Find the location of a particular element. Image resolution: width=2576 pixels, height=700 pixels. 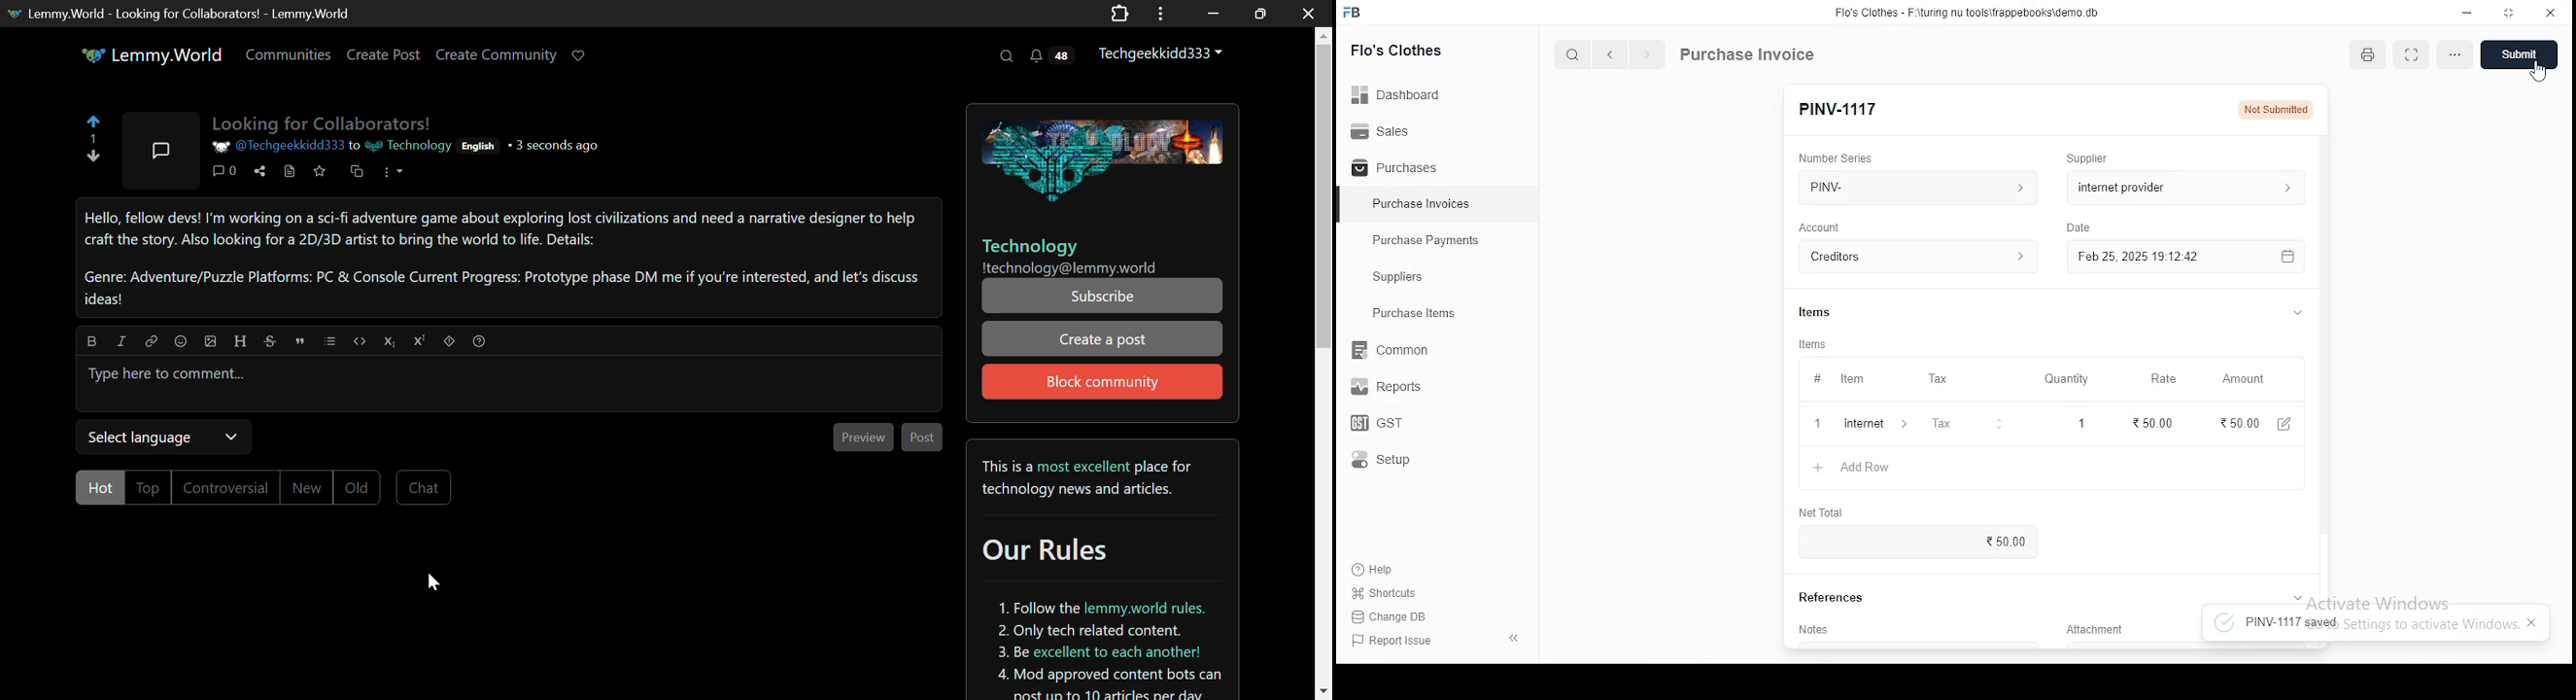

not submitted is located at coordinates (2276, 110).